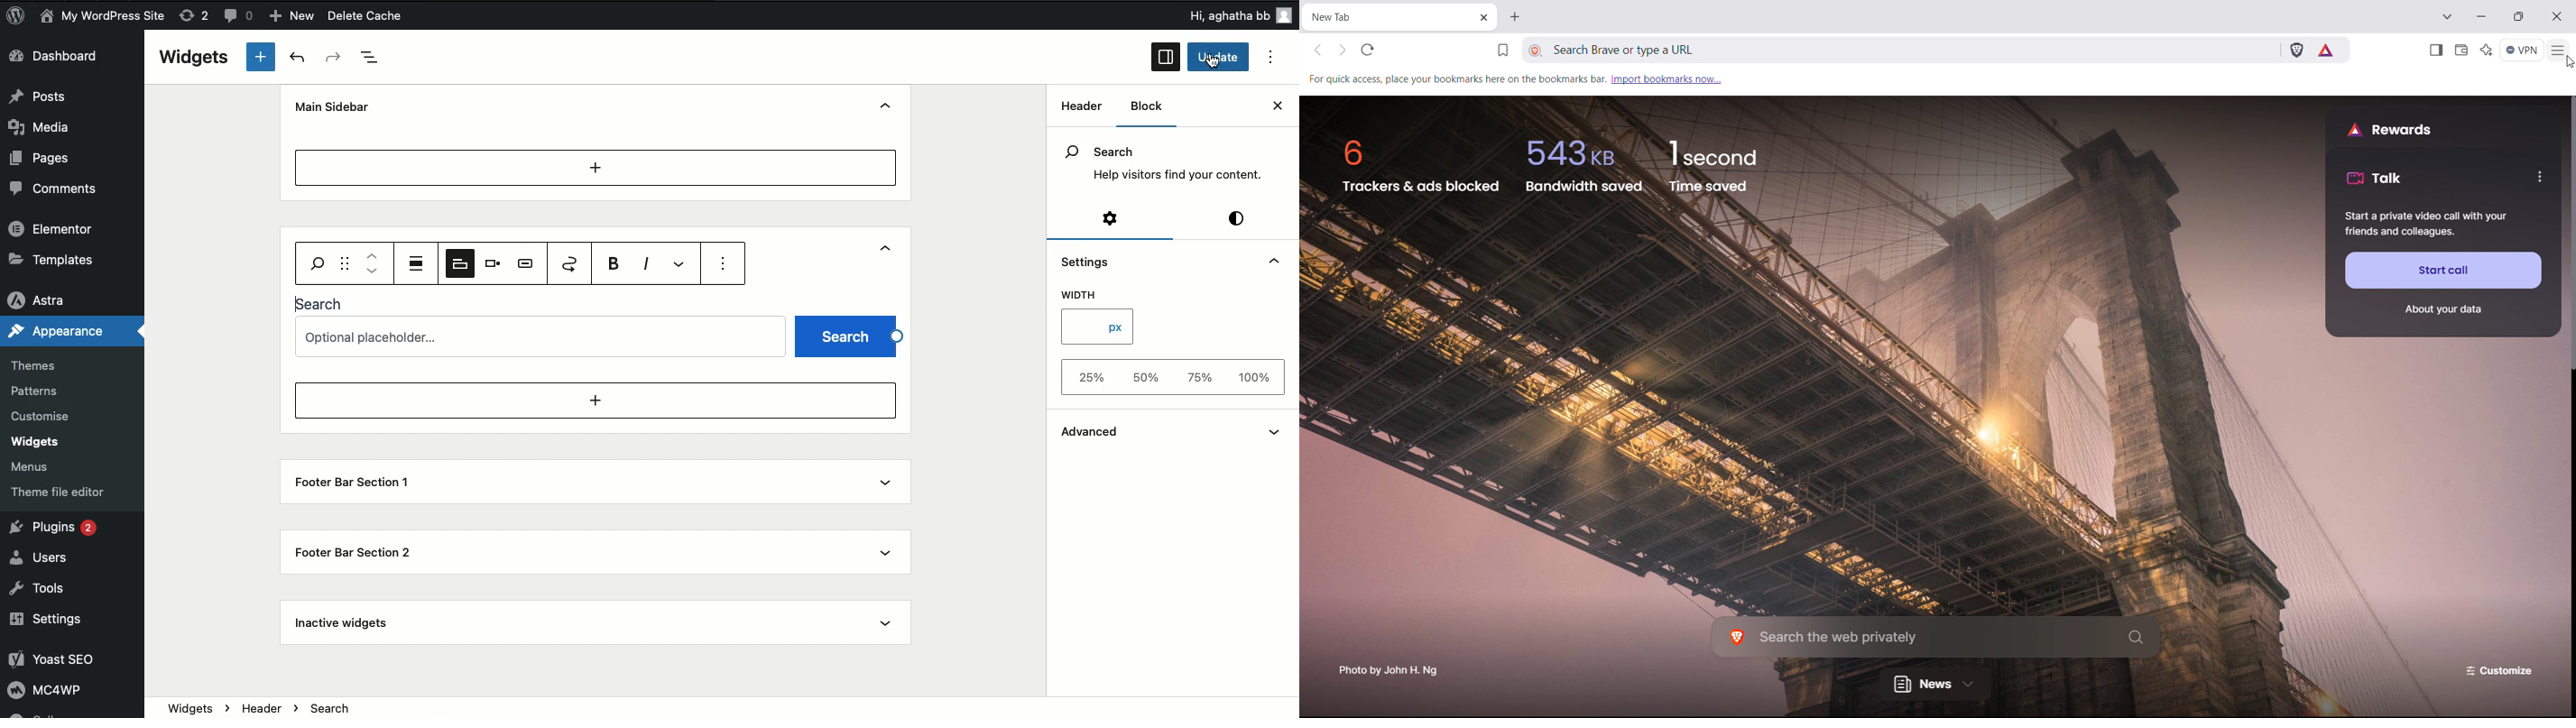 The image size is (2576, 728). Describe the element at coordinates (60, 331) in the screenshot. I see `Appearance` at that location.